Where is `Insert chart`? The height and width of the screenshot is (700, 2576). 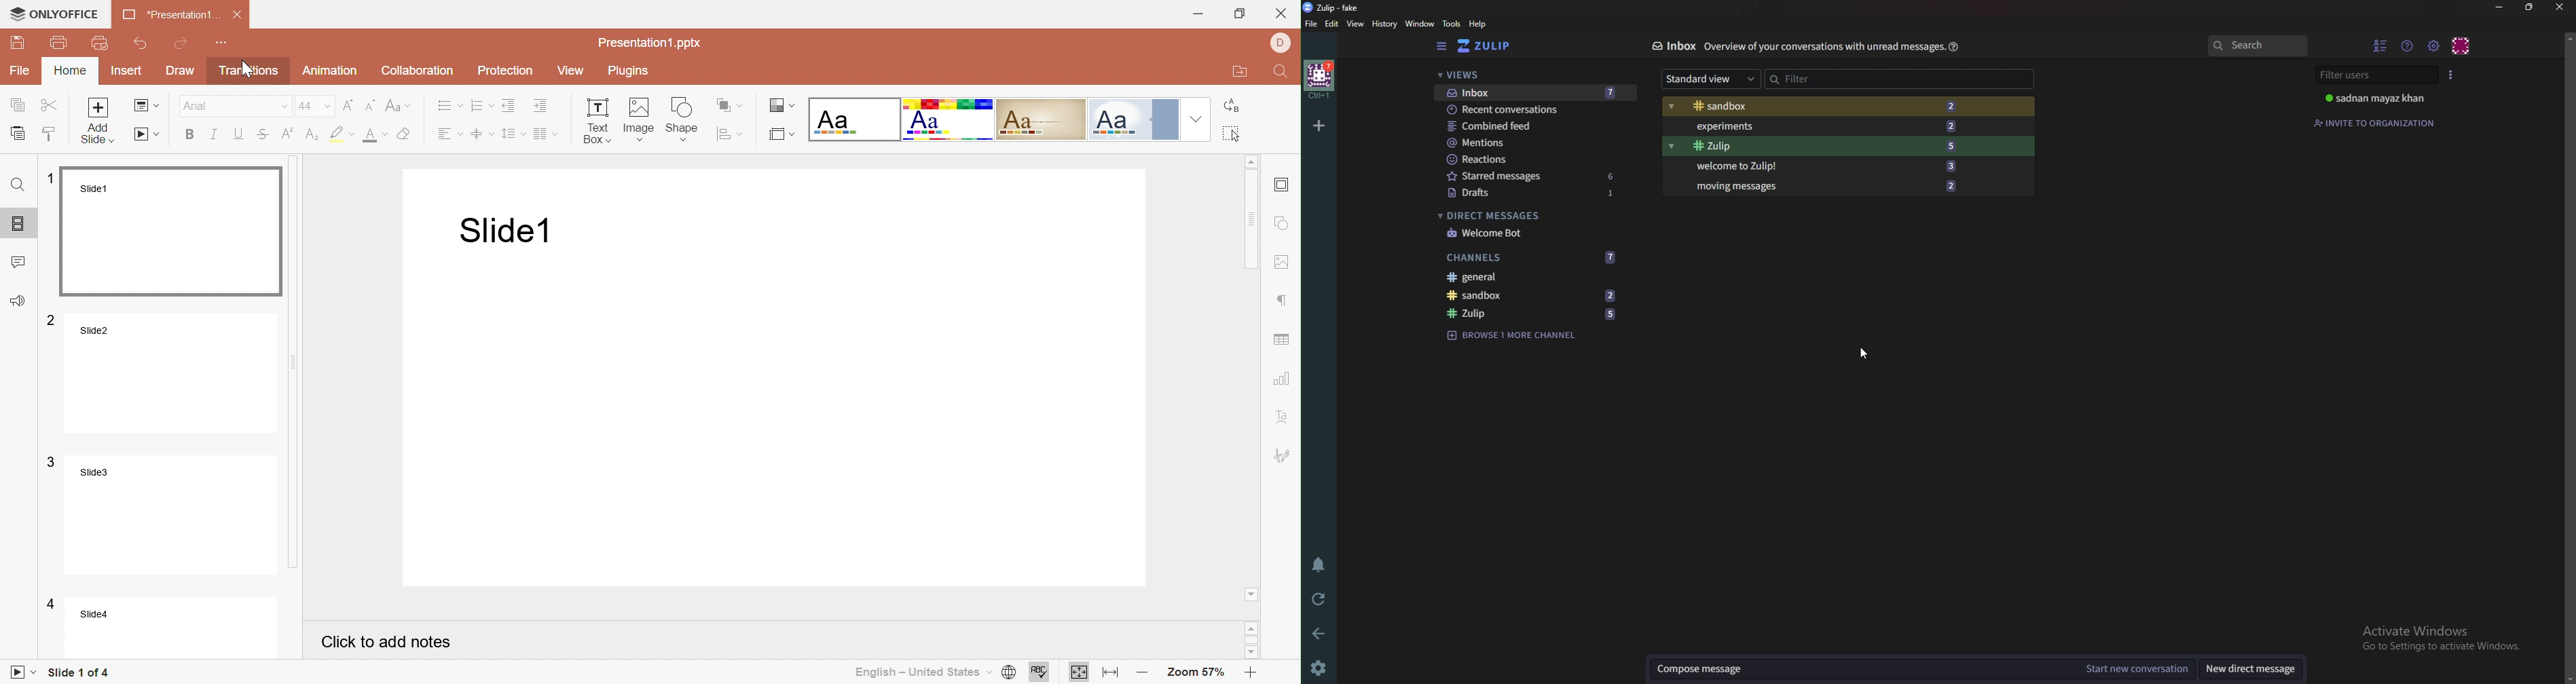 Insert chart is located at coordinates (1283, 379).